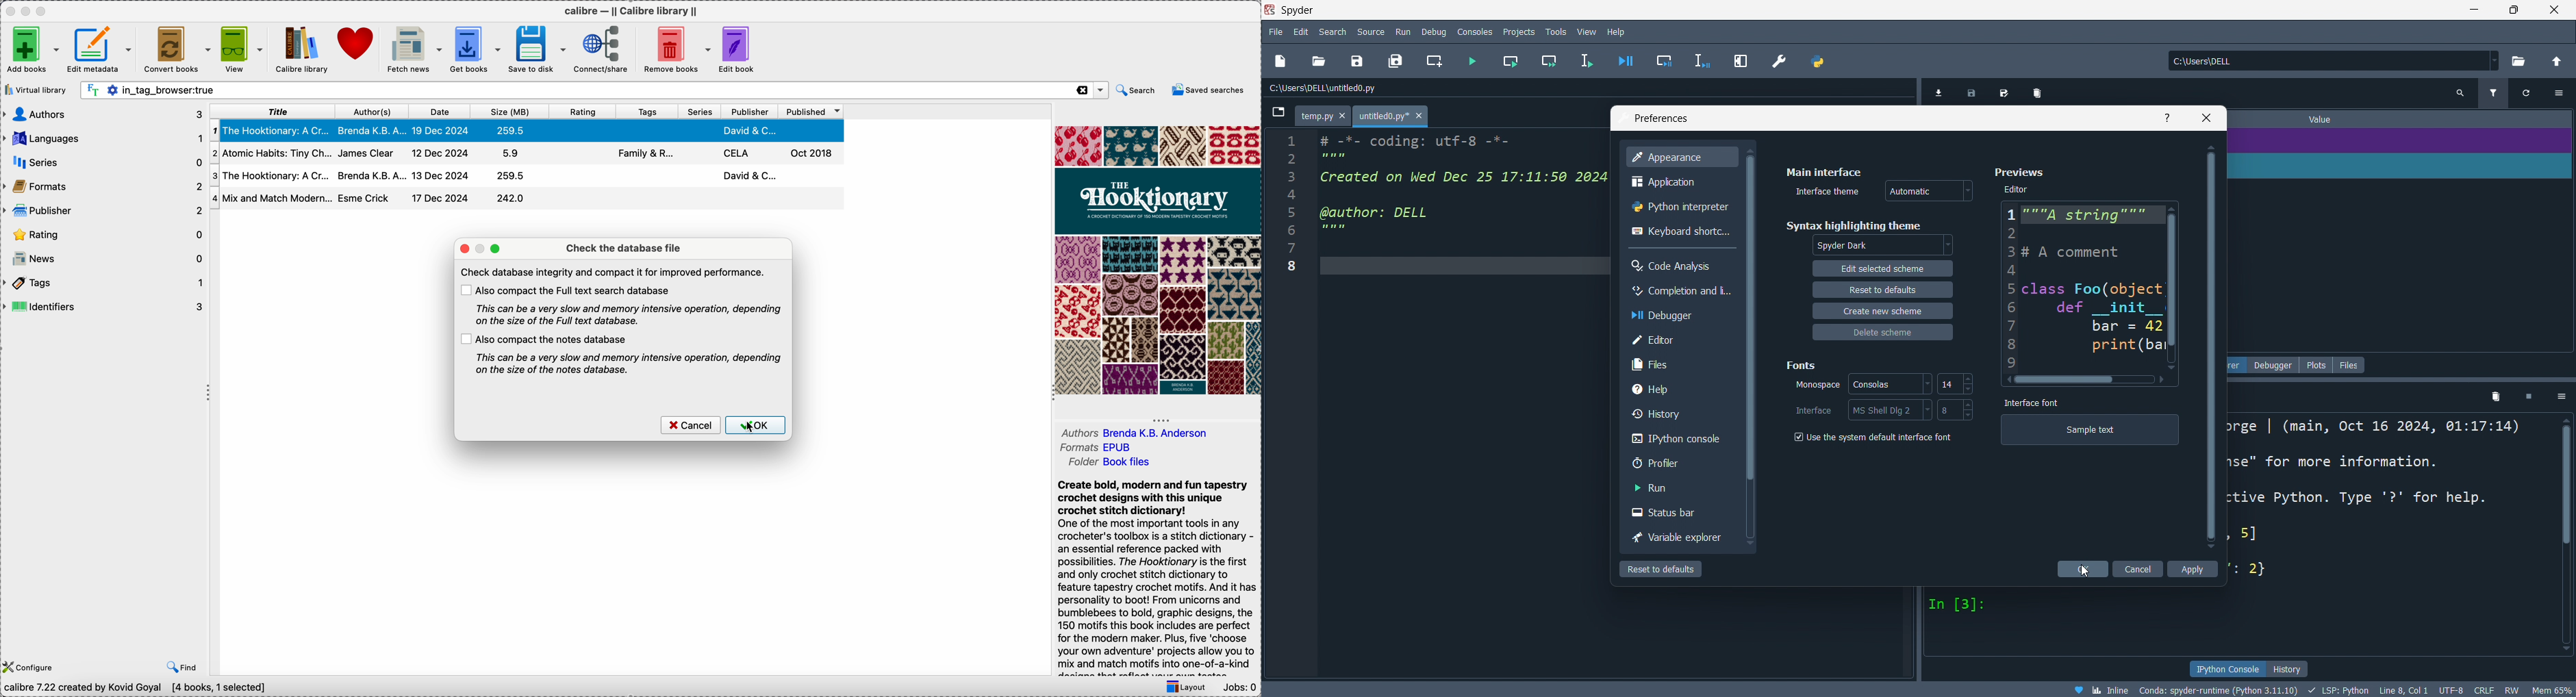 The width and height of the screenshot is (2576, 700). What do you see at coordinates (1880, 331) in the screenshot?
I see `delete scheme` at bounding box center [1880, 331].